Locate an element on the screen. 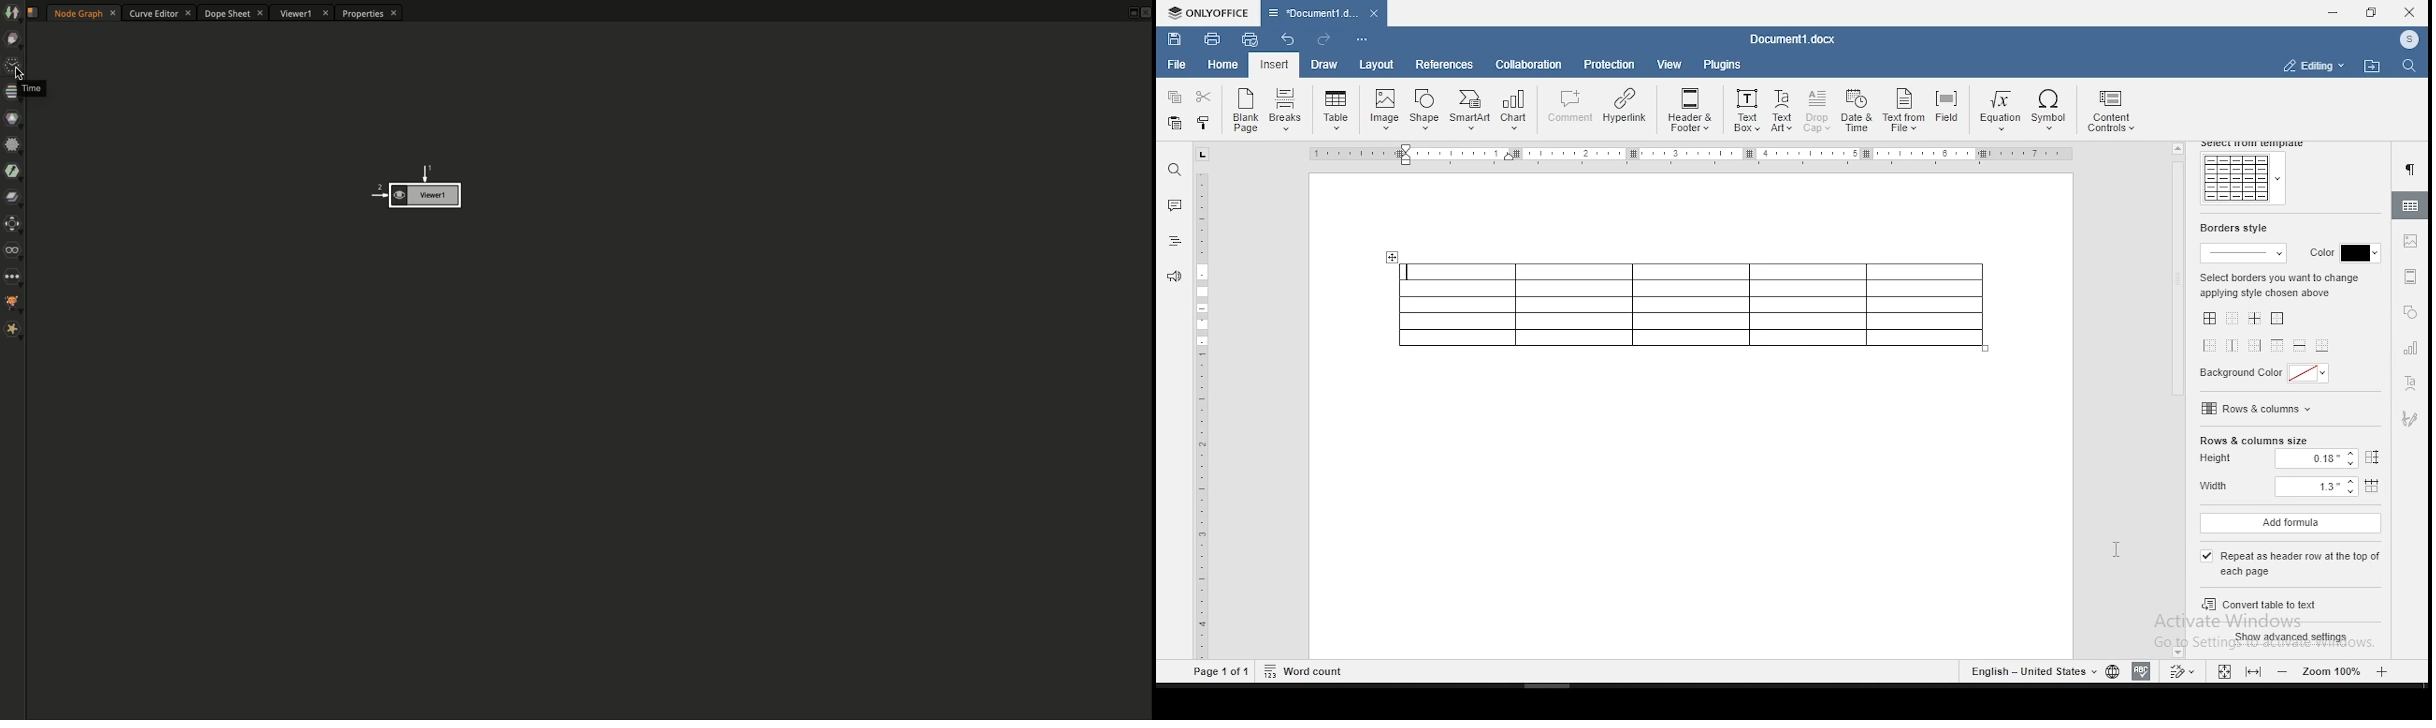  table style templates is located at coordinates (2242, 179).